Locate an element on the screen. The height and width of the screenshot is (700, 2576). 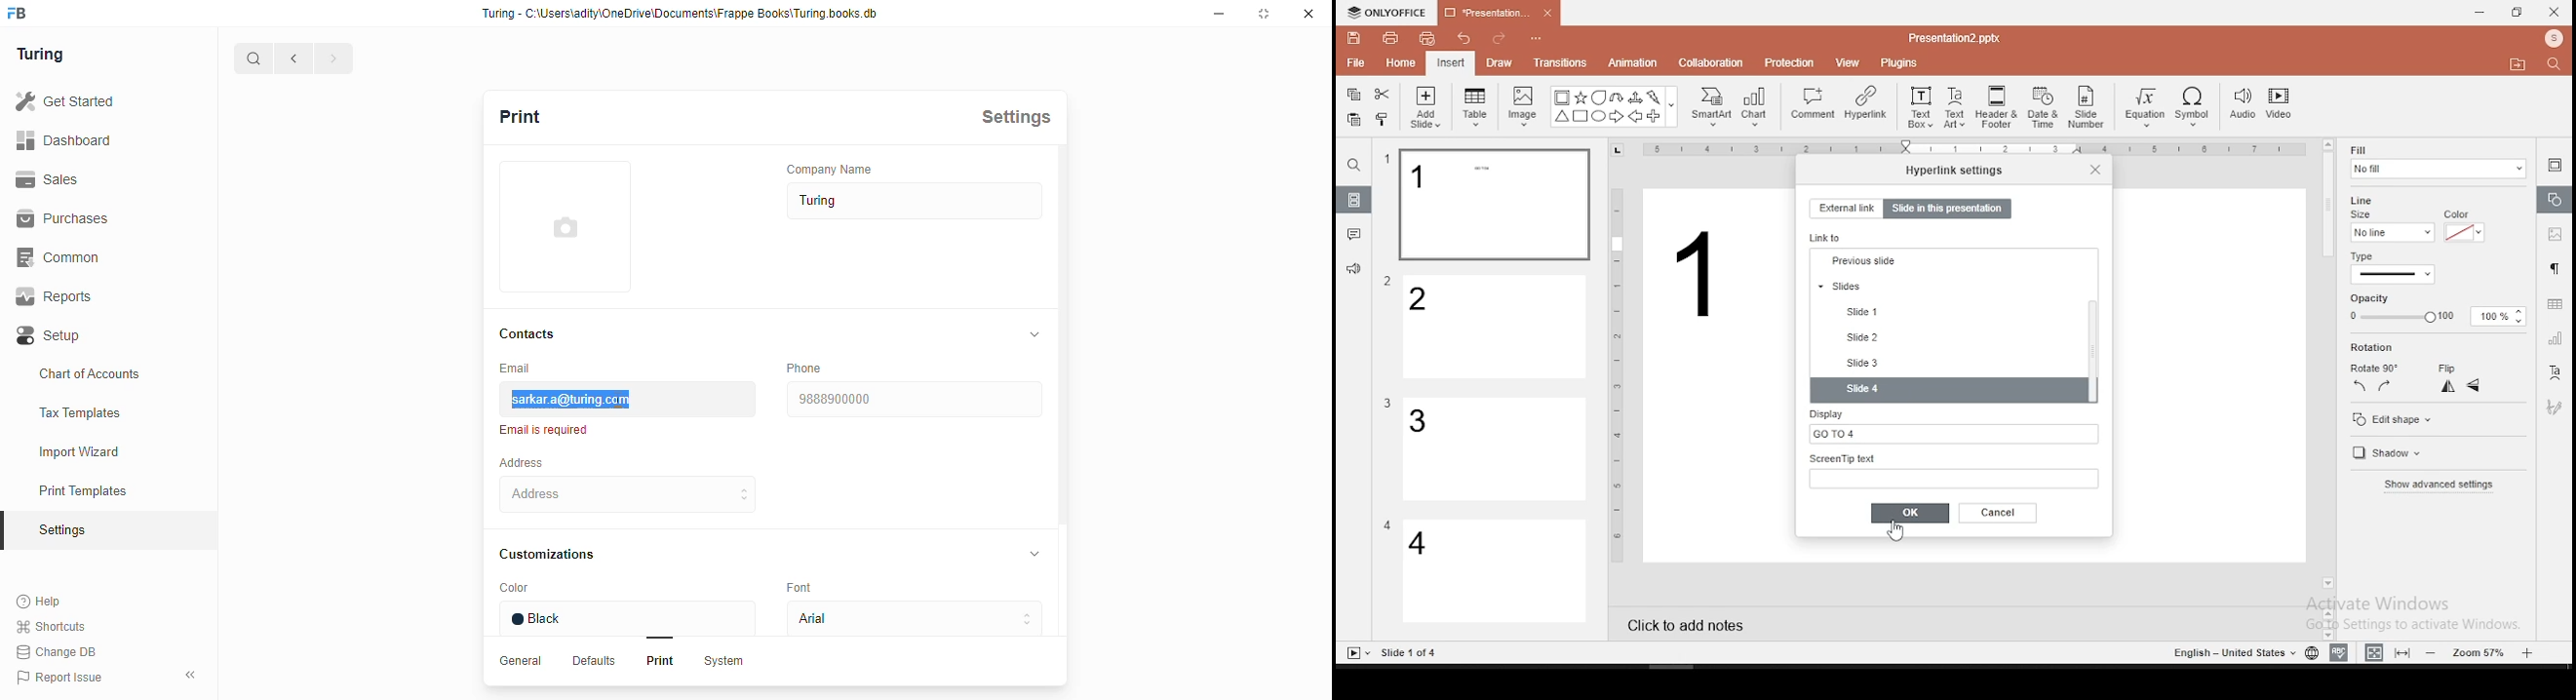
‘Company Name is located at coordinates (838, 168).